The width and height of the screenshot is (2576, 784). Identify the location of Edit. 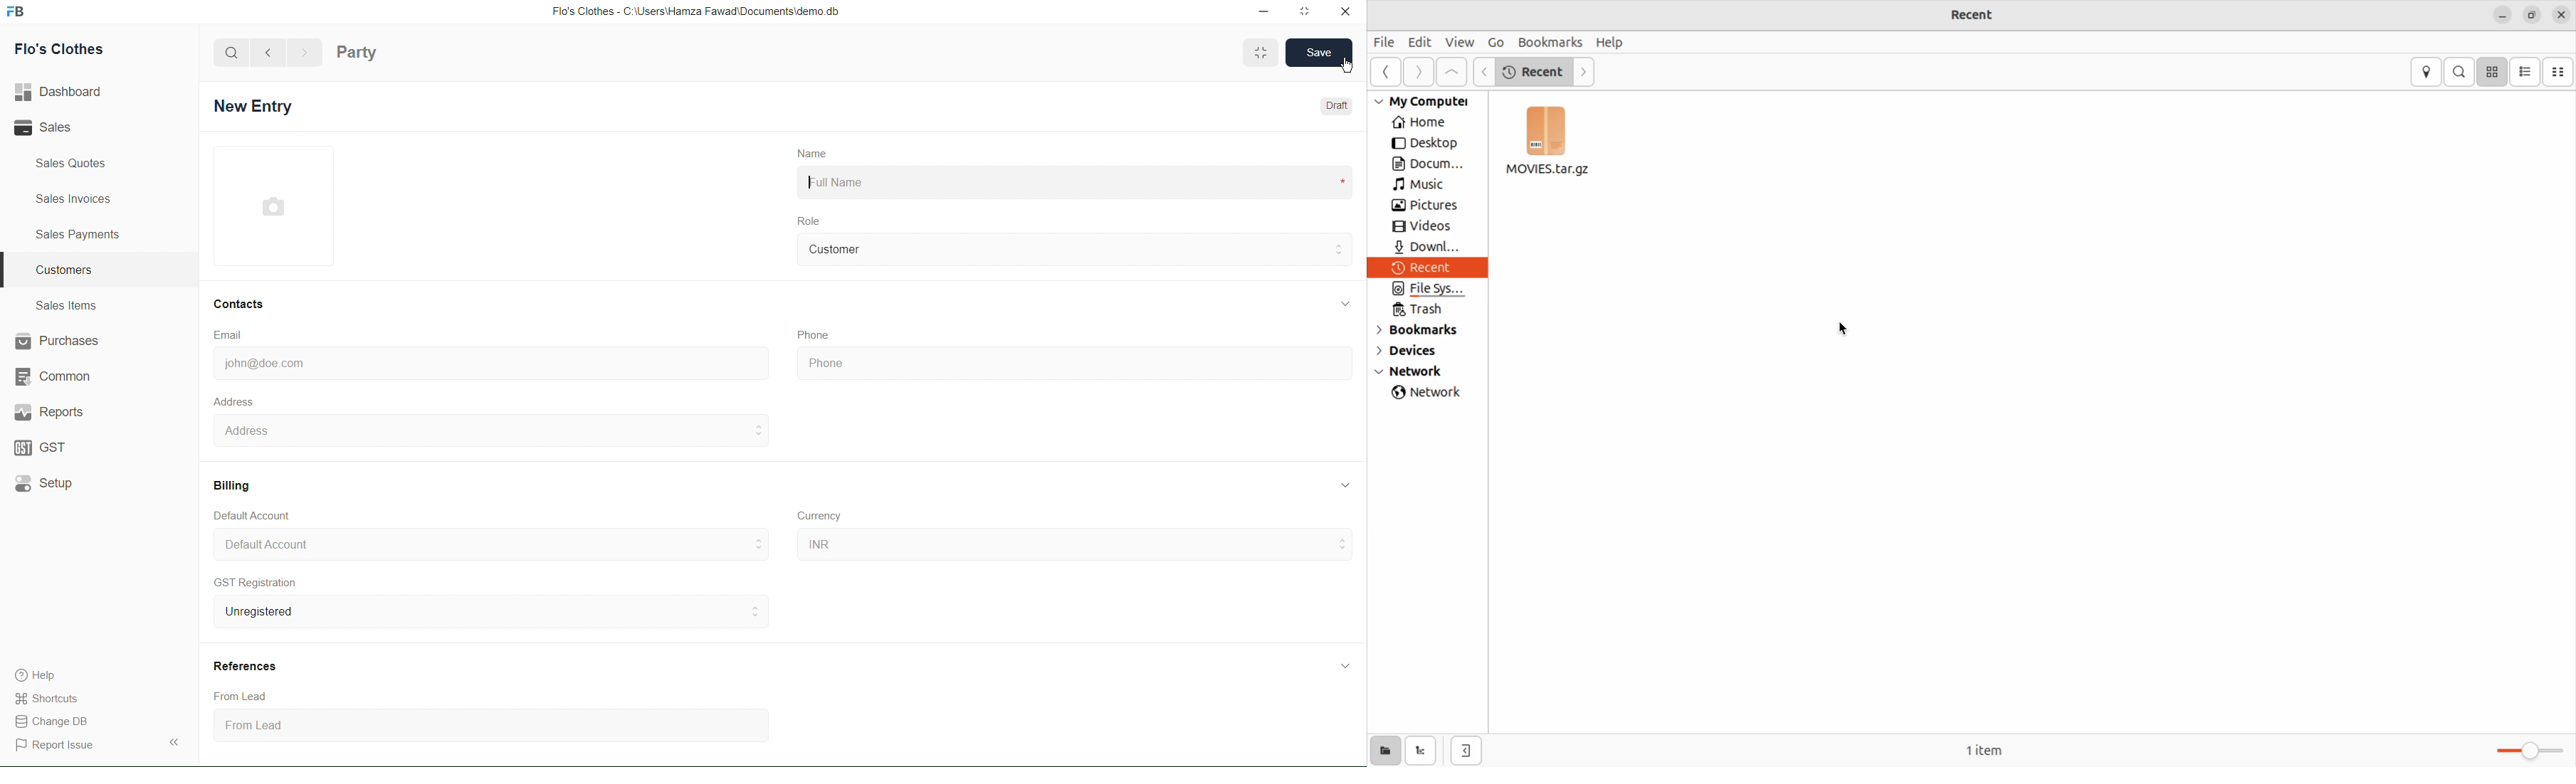
(1421, 42).